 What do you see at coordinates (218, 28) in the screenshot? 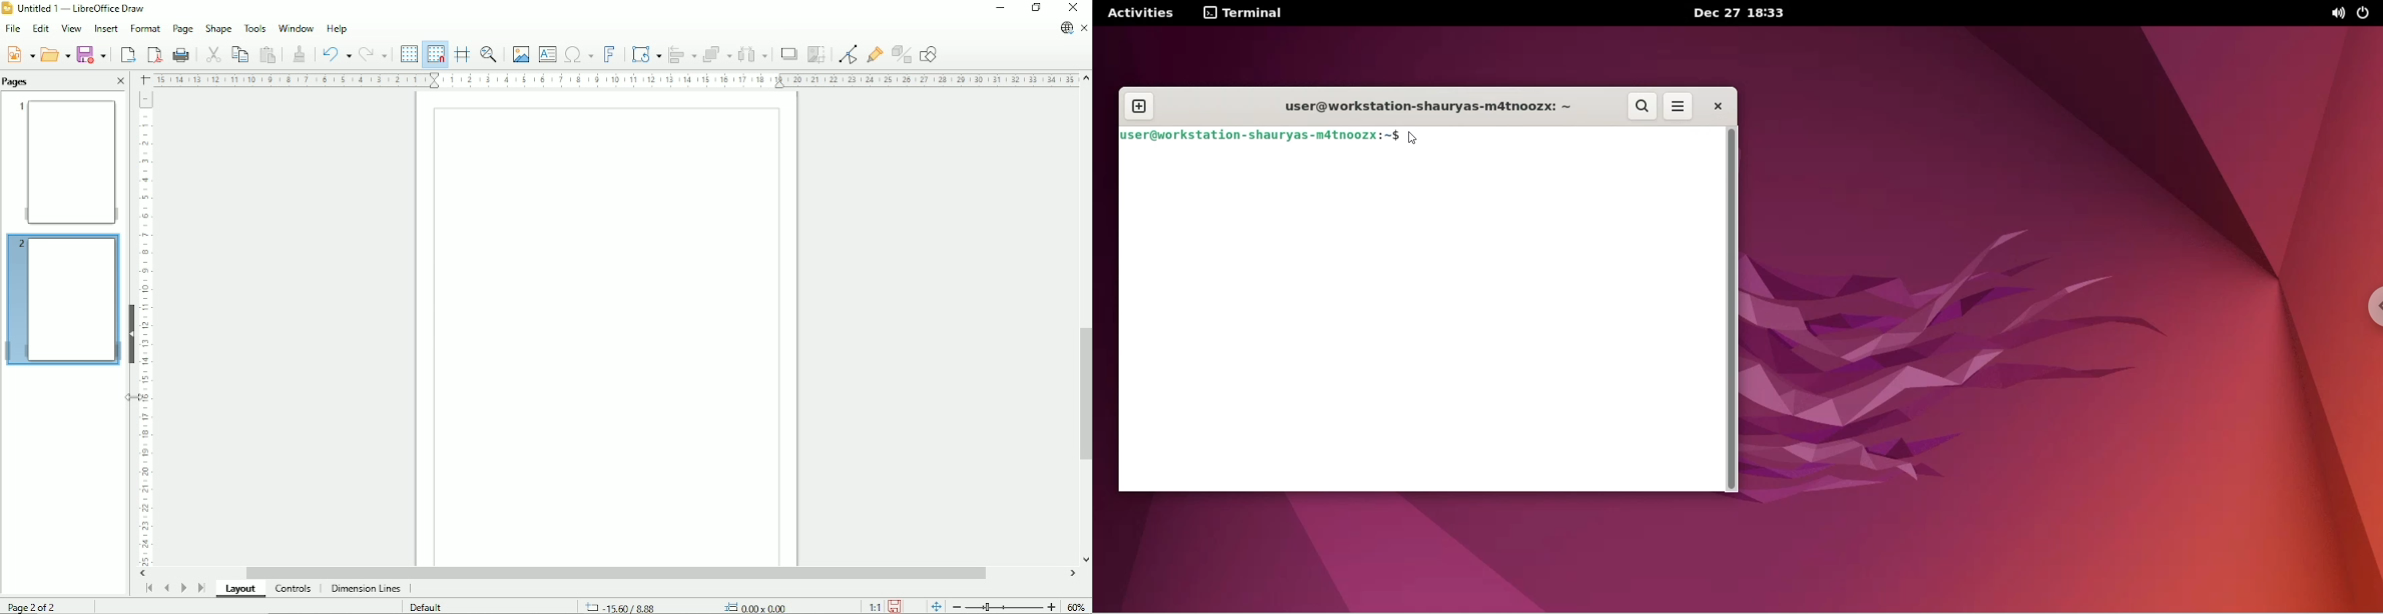
I see `Shape` at bounding box center [218, 28].